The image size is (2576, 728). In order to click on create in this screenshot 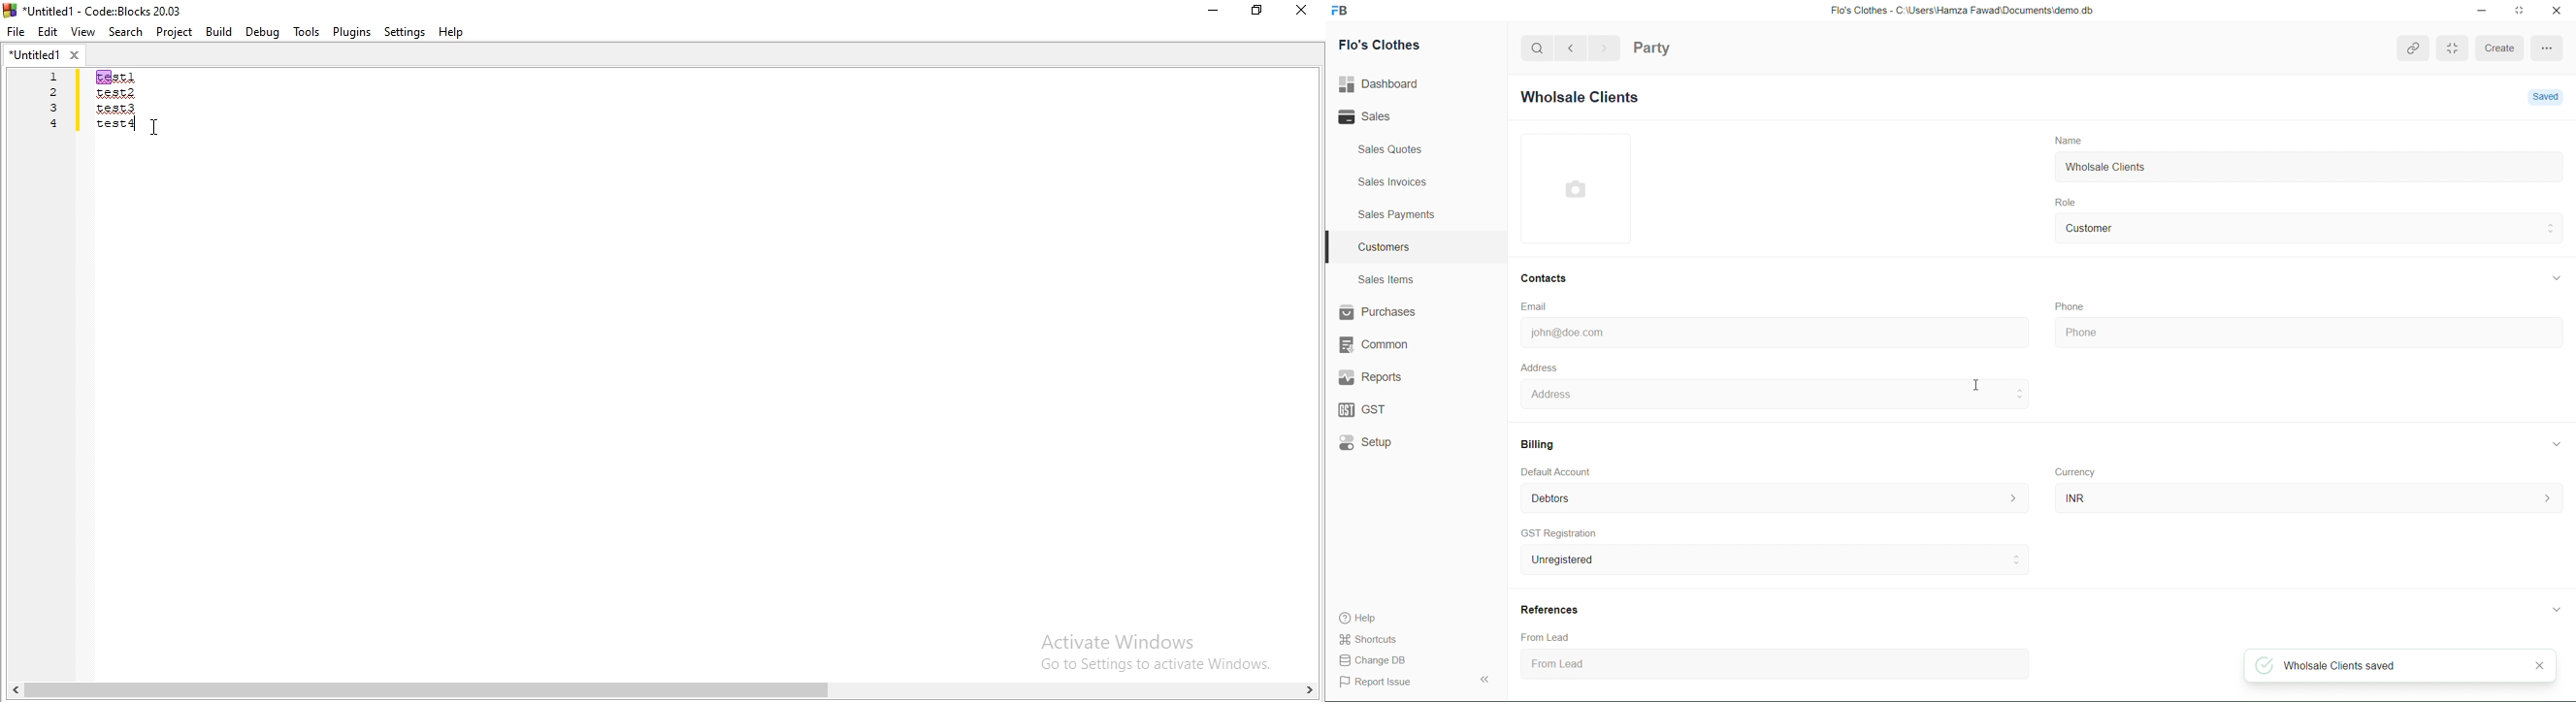, I will do `click(2500, 51)`.